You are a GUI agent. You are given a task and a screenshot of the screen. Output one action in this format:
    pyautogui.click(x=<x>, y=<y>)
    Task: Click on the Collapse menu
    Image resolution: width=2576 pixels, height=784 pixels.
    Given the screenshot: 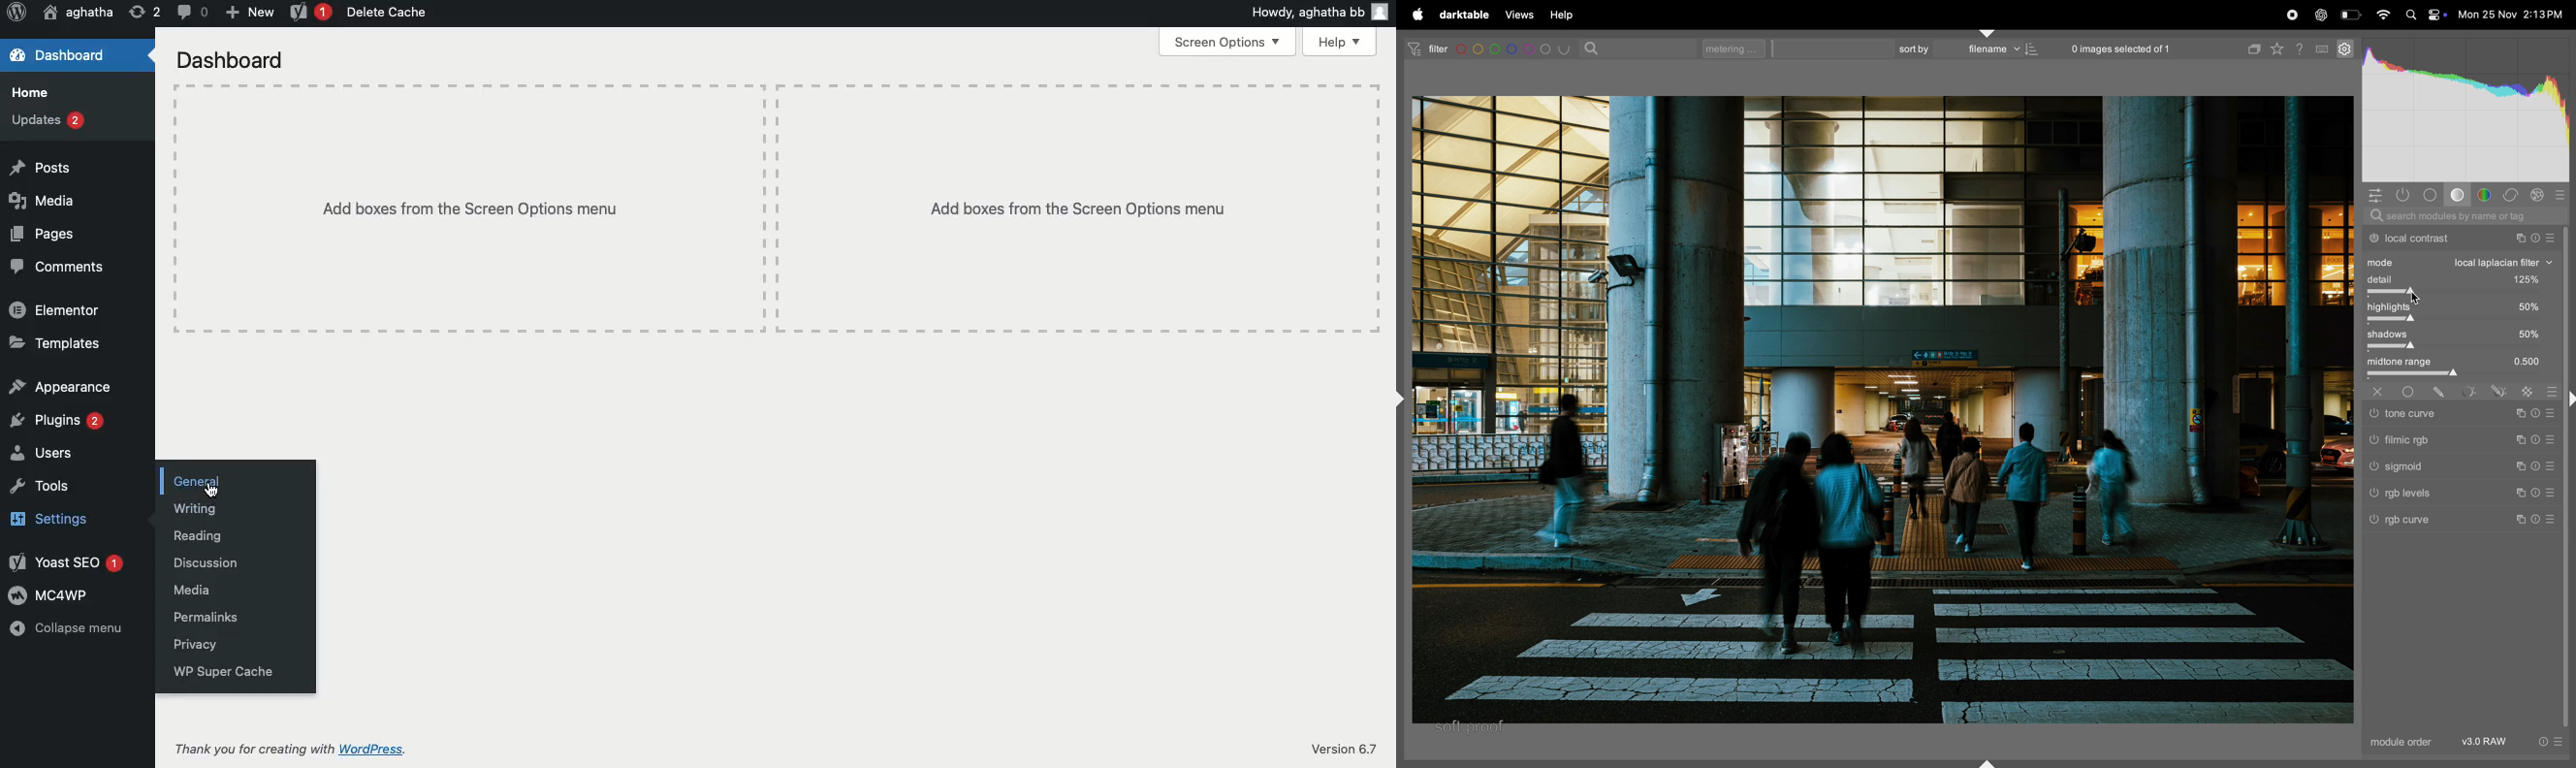 What is the action you would take?
    pyautogui.click(x=65, y=628)
    